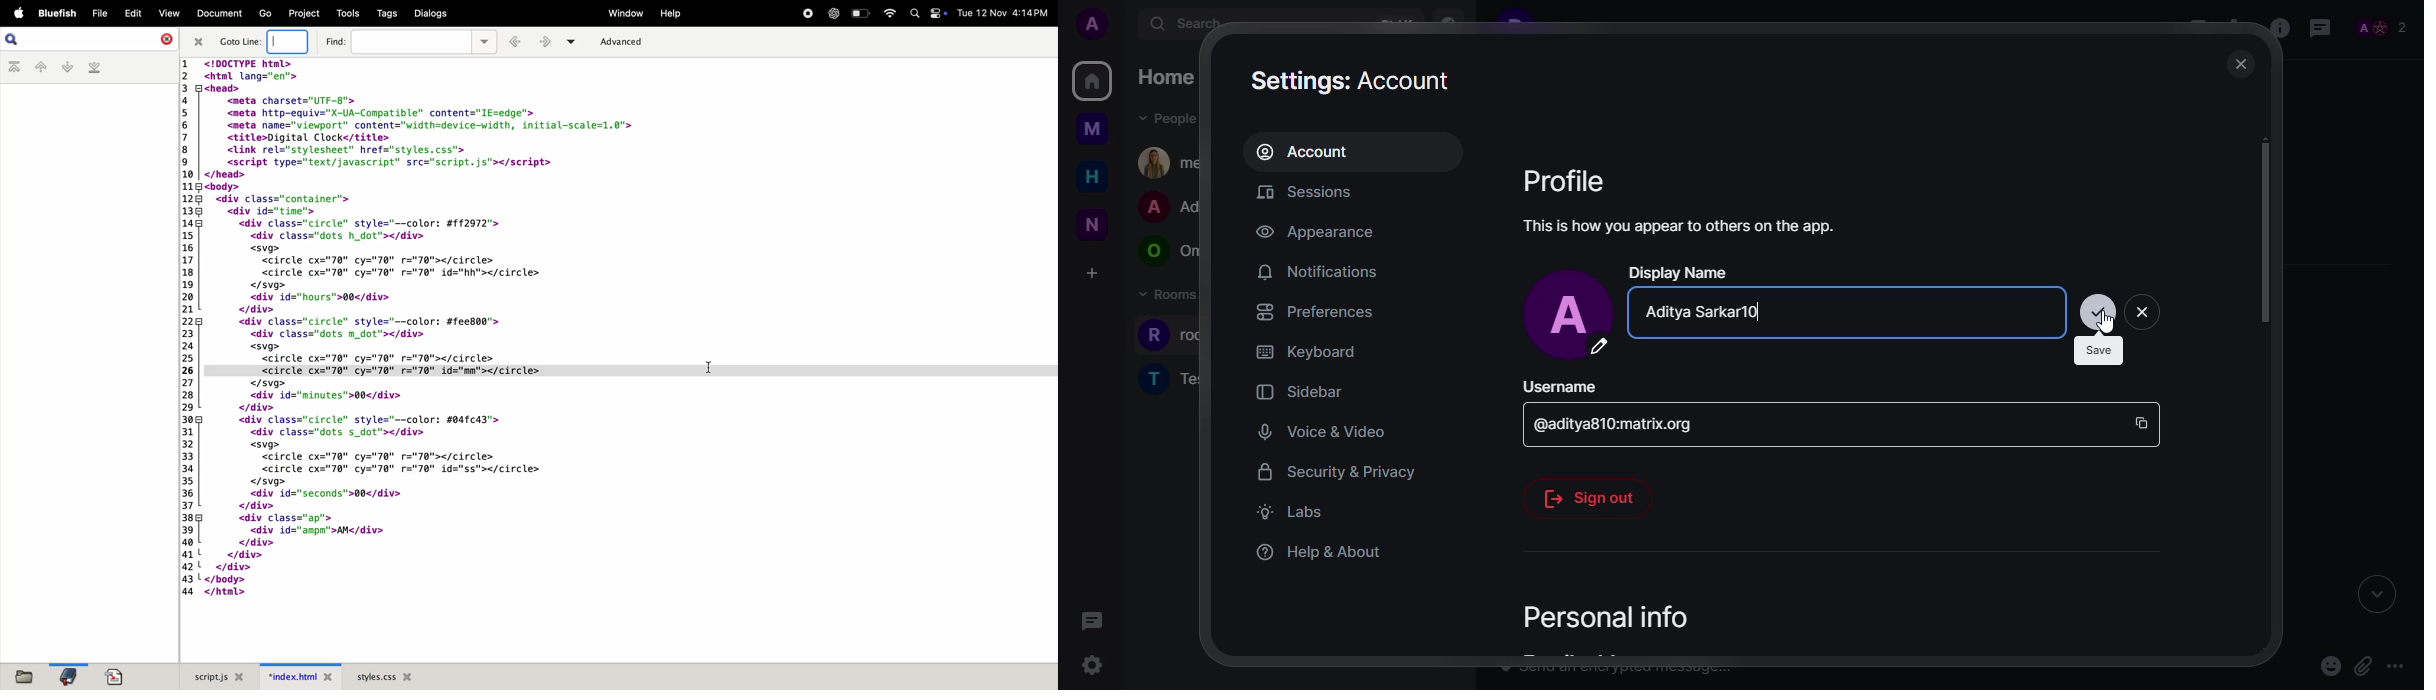 This screenshot has width=2436, height=700. What do you see at coordinates (412, 42) in the screenshot?
I see `textbox` at bounding box center [412, 42].